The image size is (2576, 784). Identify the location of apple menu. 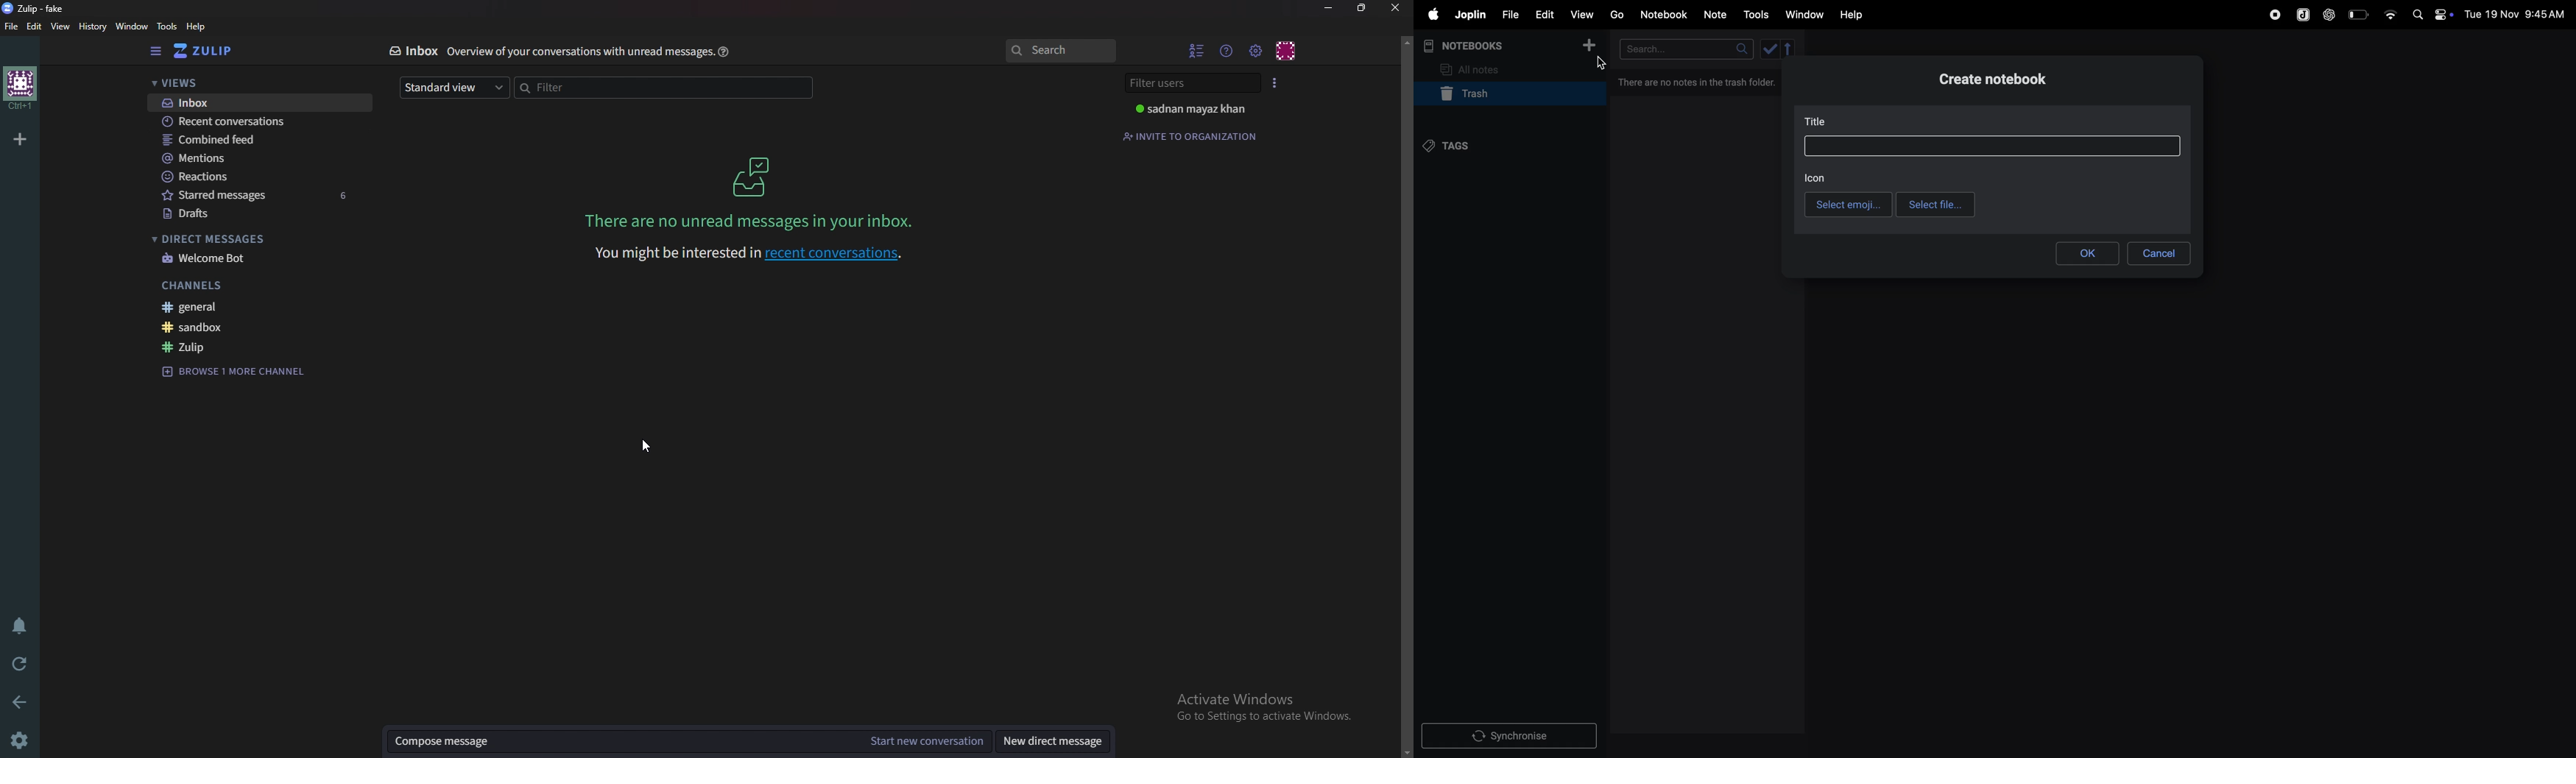
(1429, 15).